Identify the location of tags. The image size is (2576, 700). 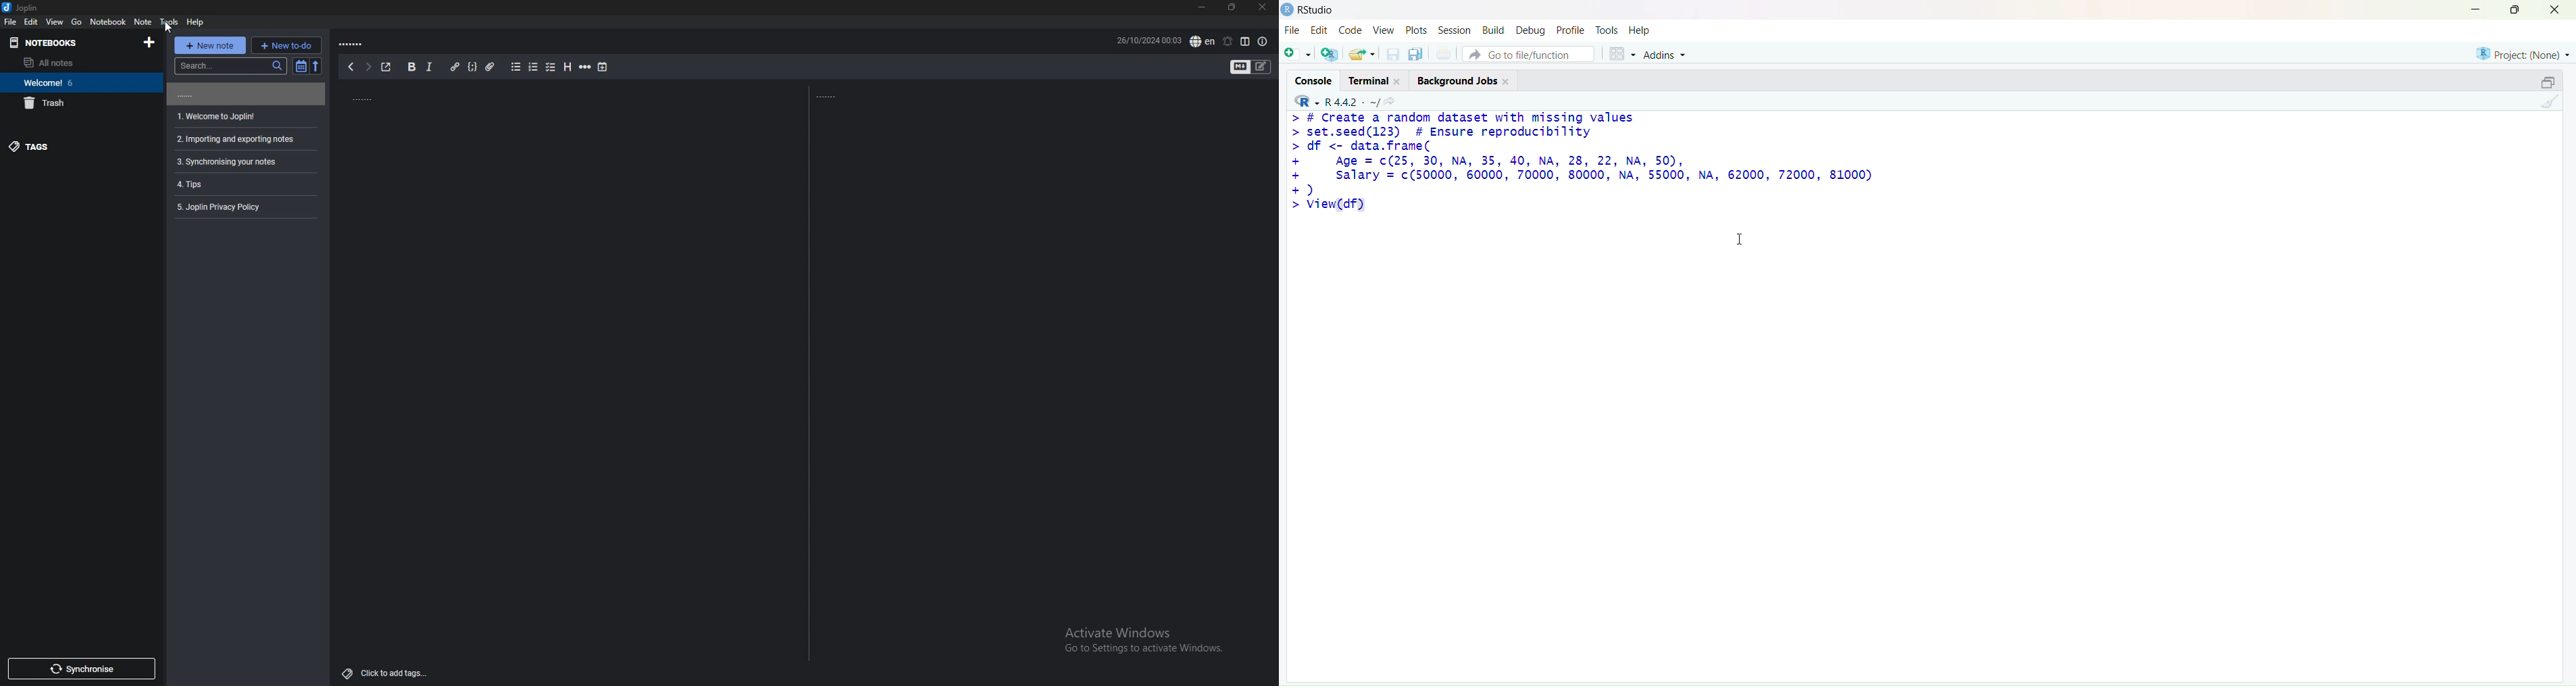
(75, 148).